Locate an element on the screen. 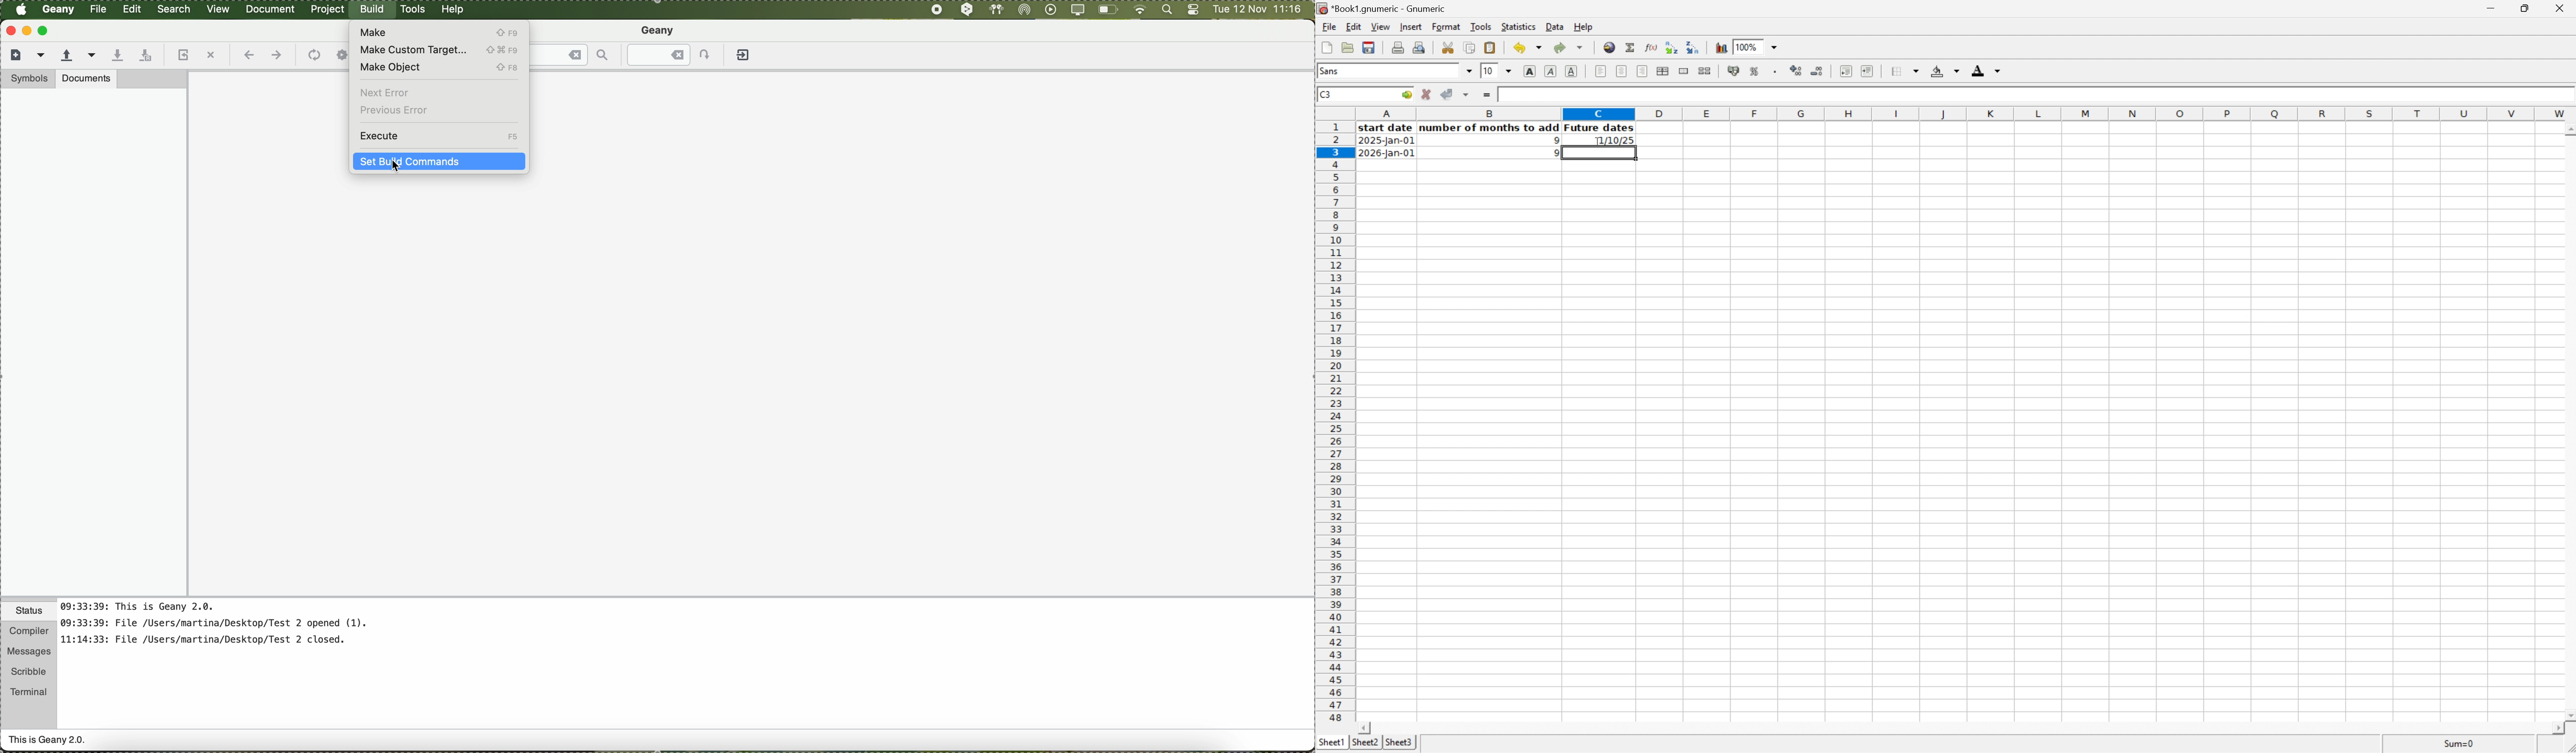  close program is located at coordinates (9, 30).